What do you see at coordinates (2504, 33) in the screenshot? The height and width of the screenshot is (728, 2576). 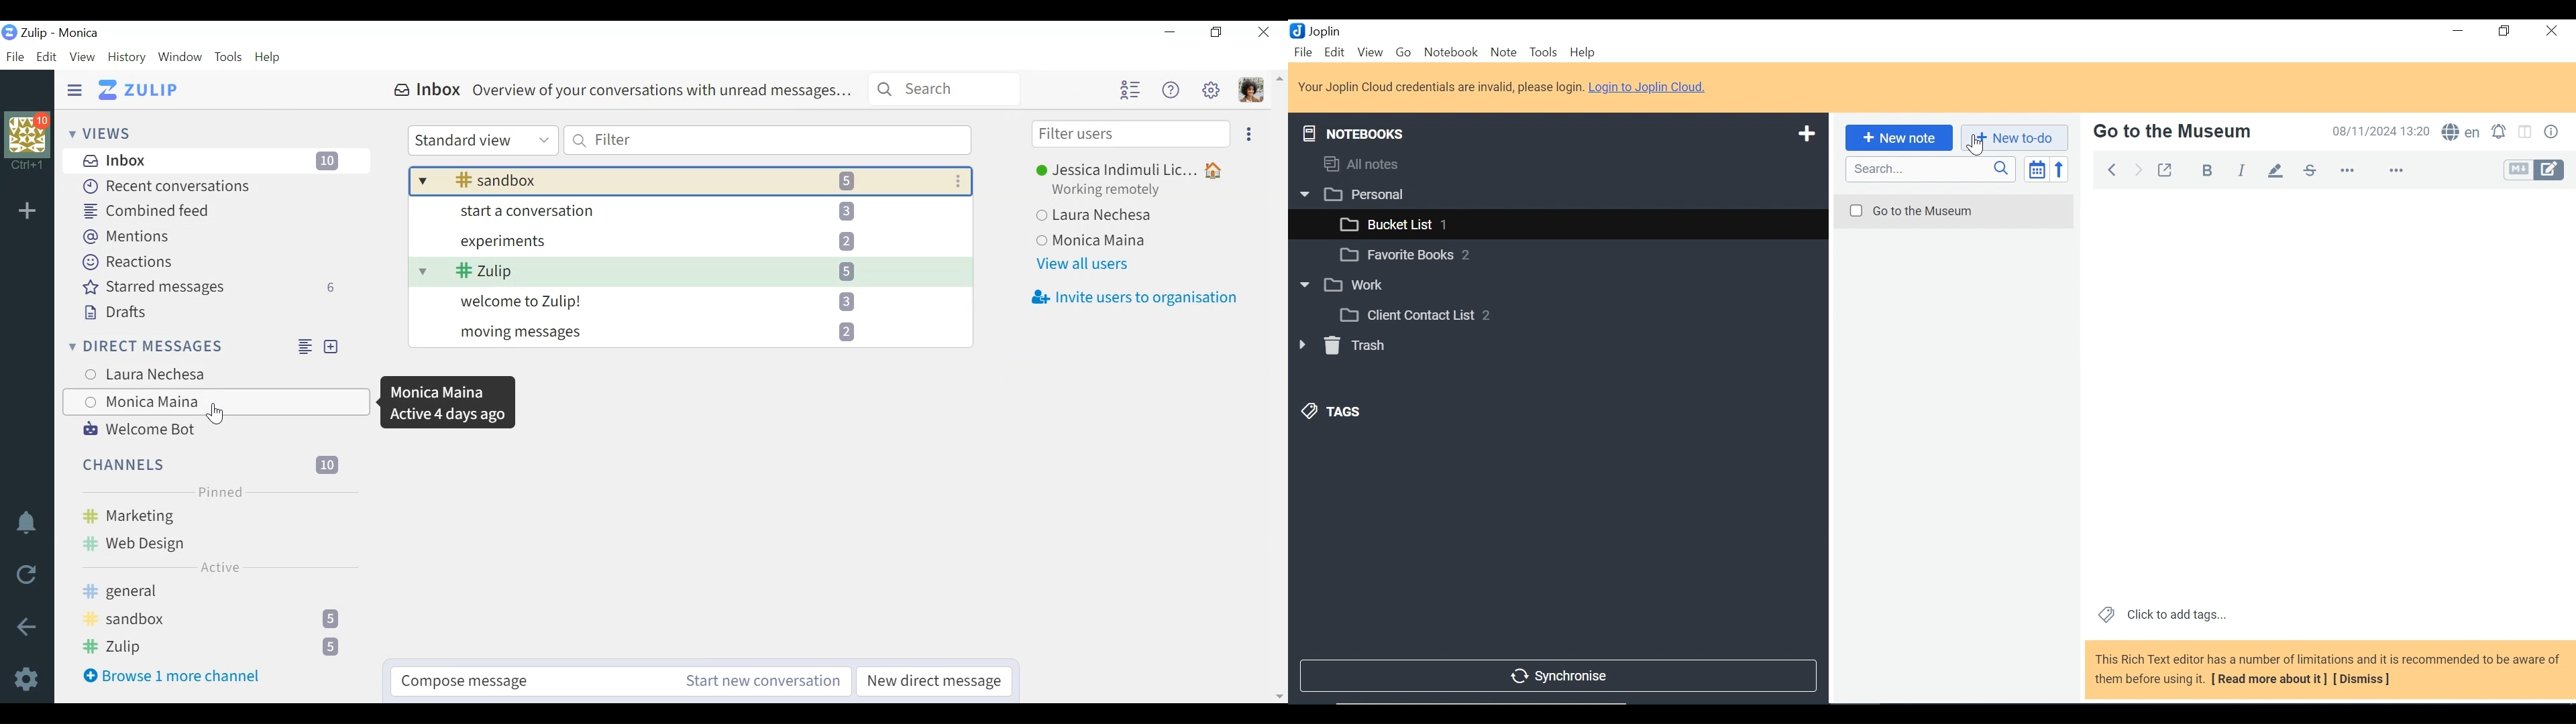 I see `Restore` at bounding box center [2504, 33].